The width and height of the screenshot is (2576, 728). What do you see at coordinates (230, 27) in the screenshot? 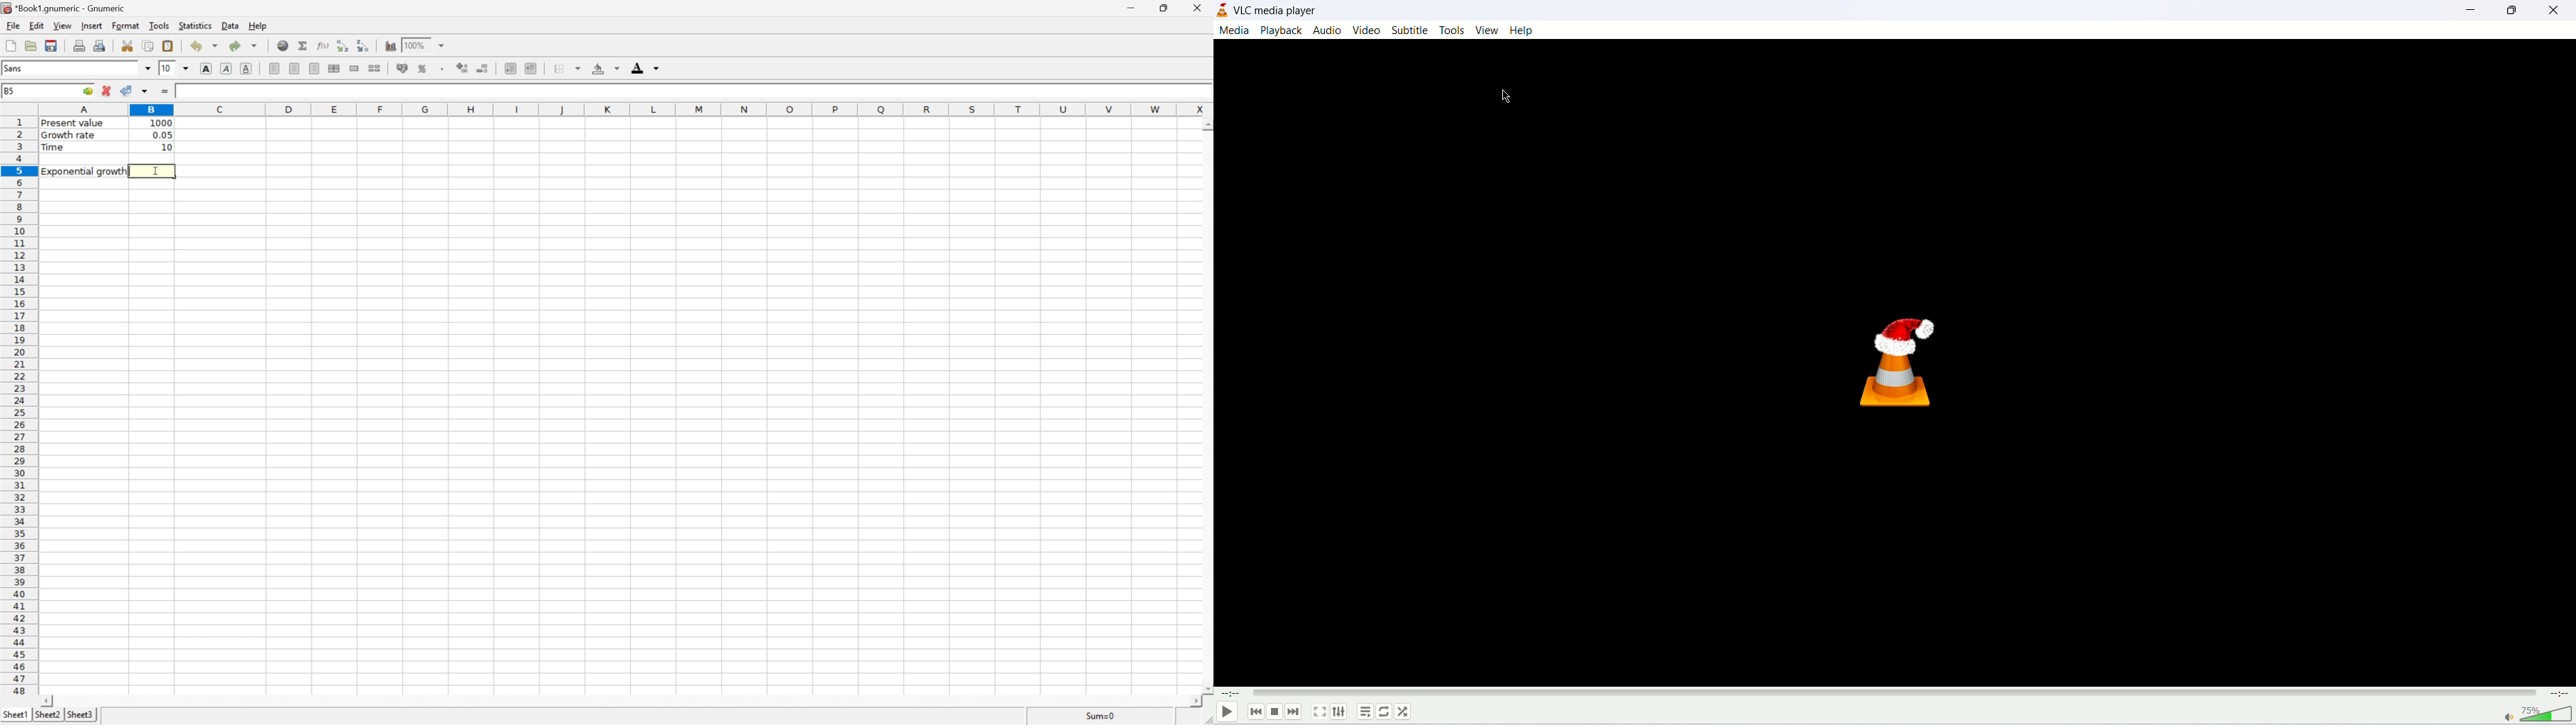
I see `Data` at bounding box center [230, 27].